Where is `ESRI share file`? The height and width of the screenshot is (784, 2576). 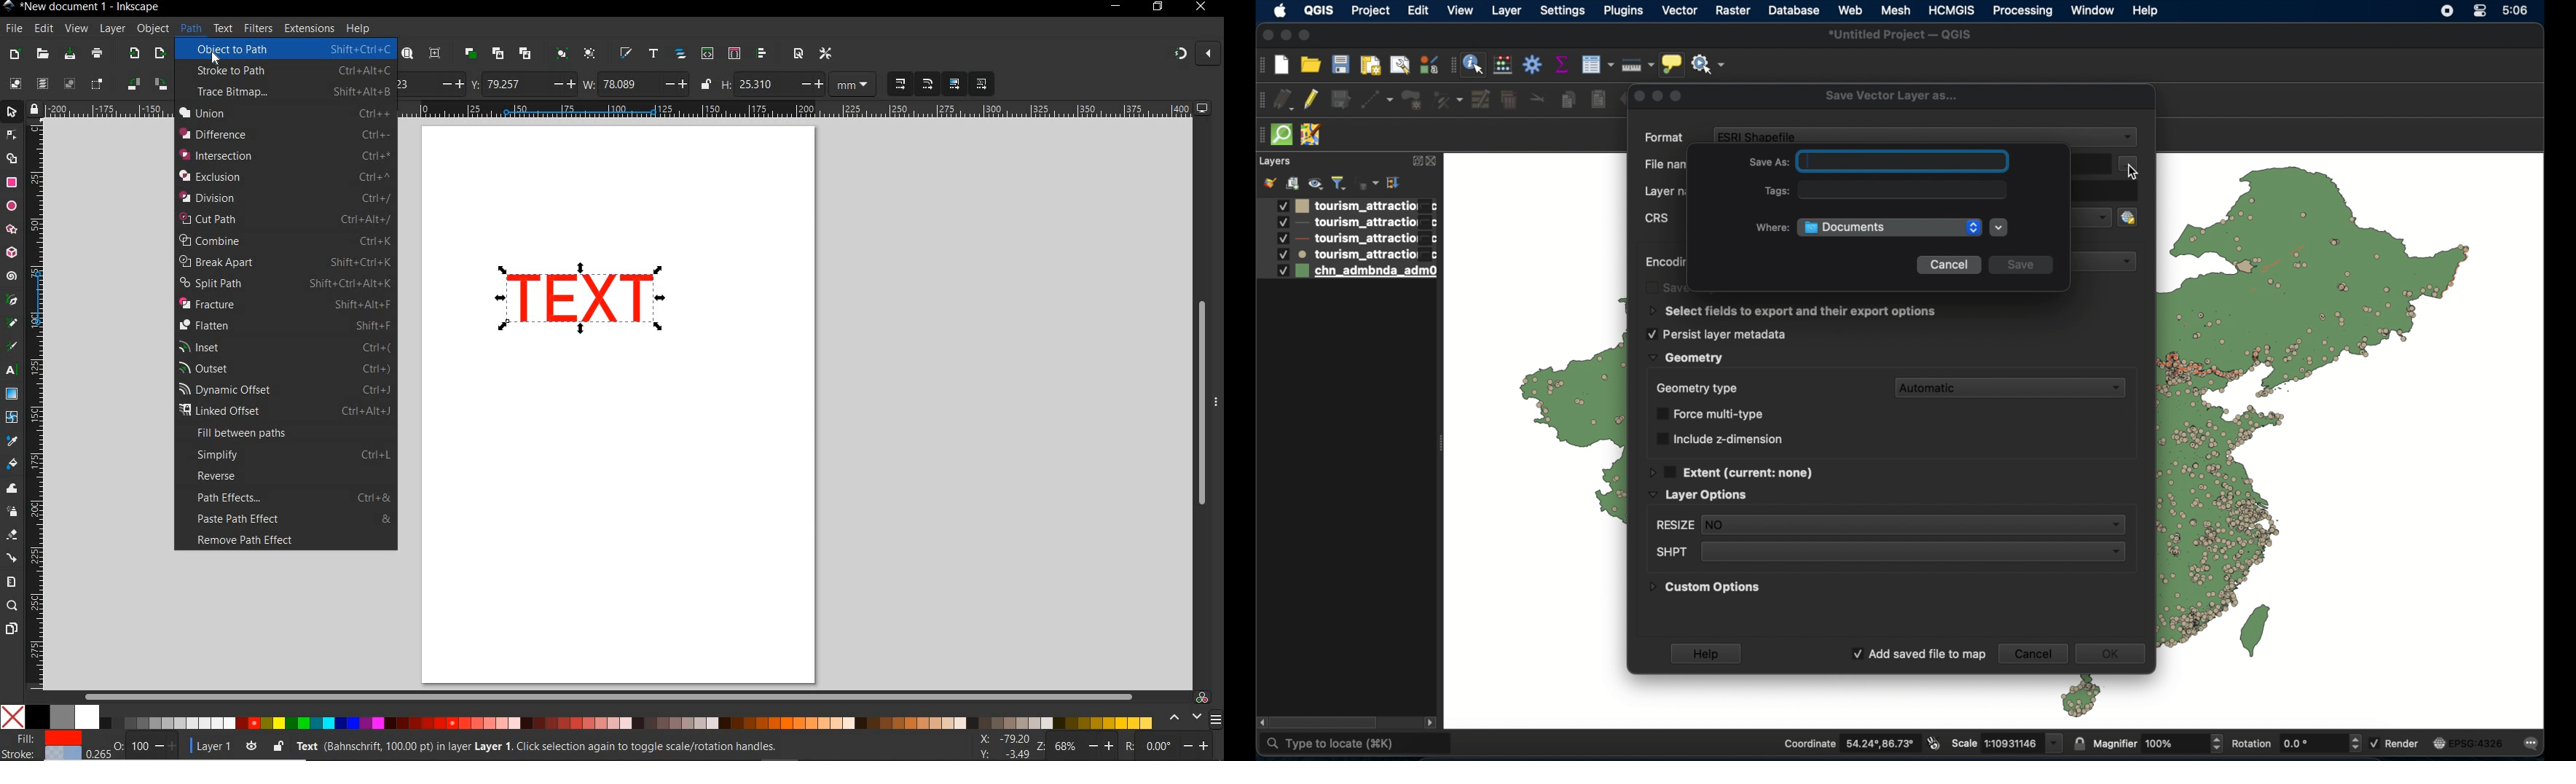
ESRI share file is located at coordinates (1758, 136).